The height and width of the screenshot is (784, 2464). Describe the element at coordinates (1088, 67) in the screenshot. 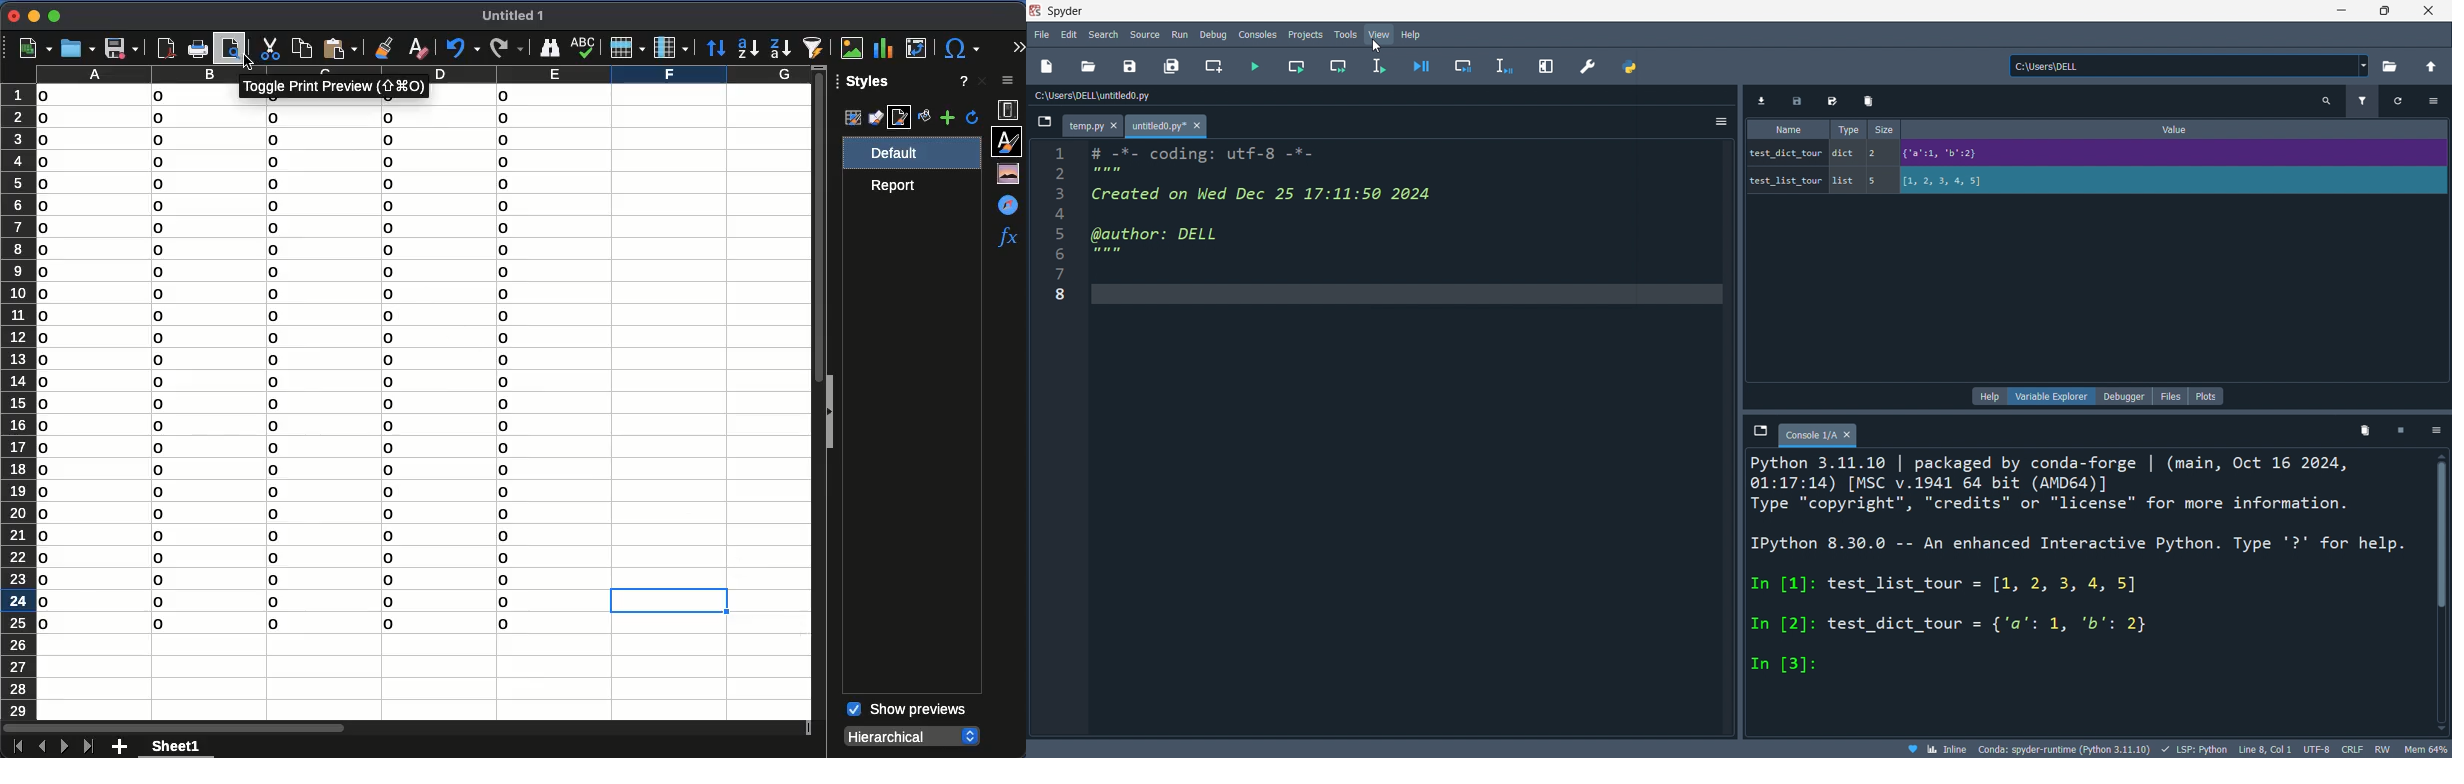

I see `open file` at that location.